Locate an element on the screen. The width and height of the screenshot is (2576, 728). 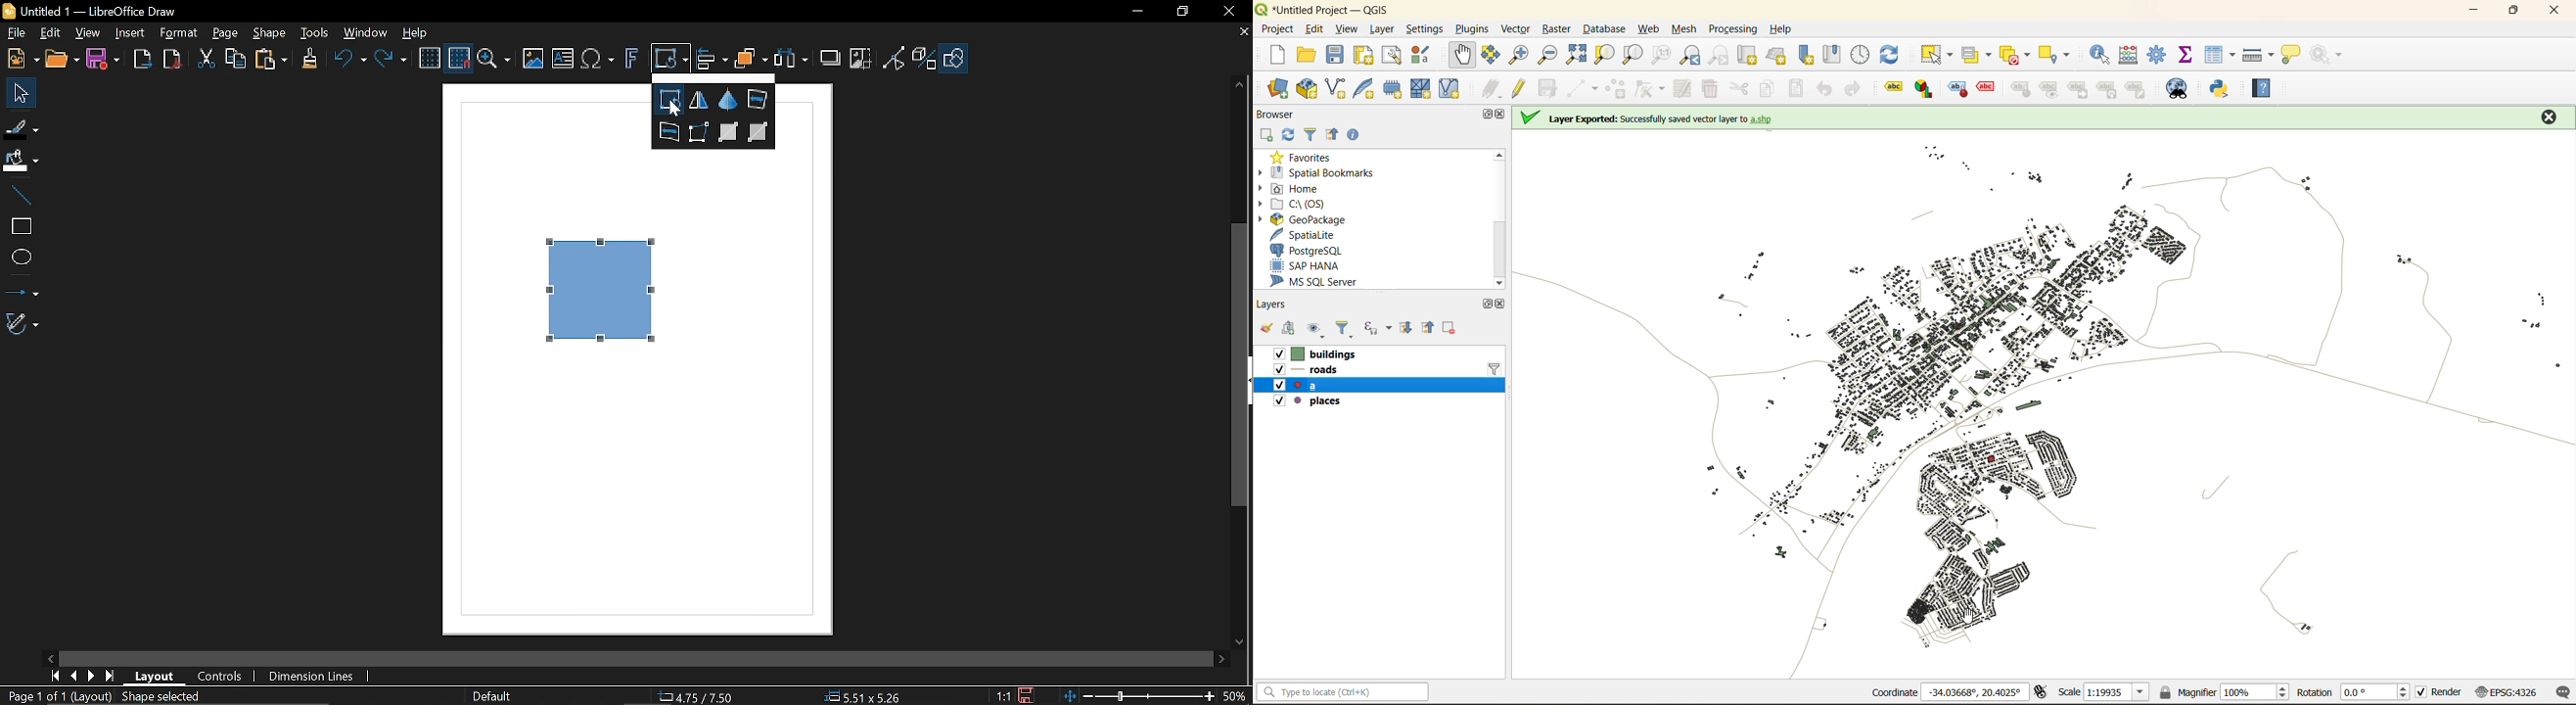
filter is located at coordinates (1496, 368).